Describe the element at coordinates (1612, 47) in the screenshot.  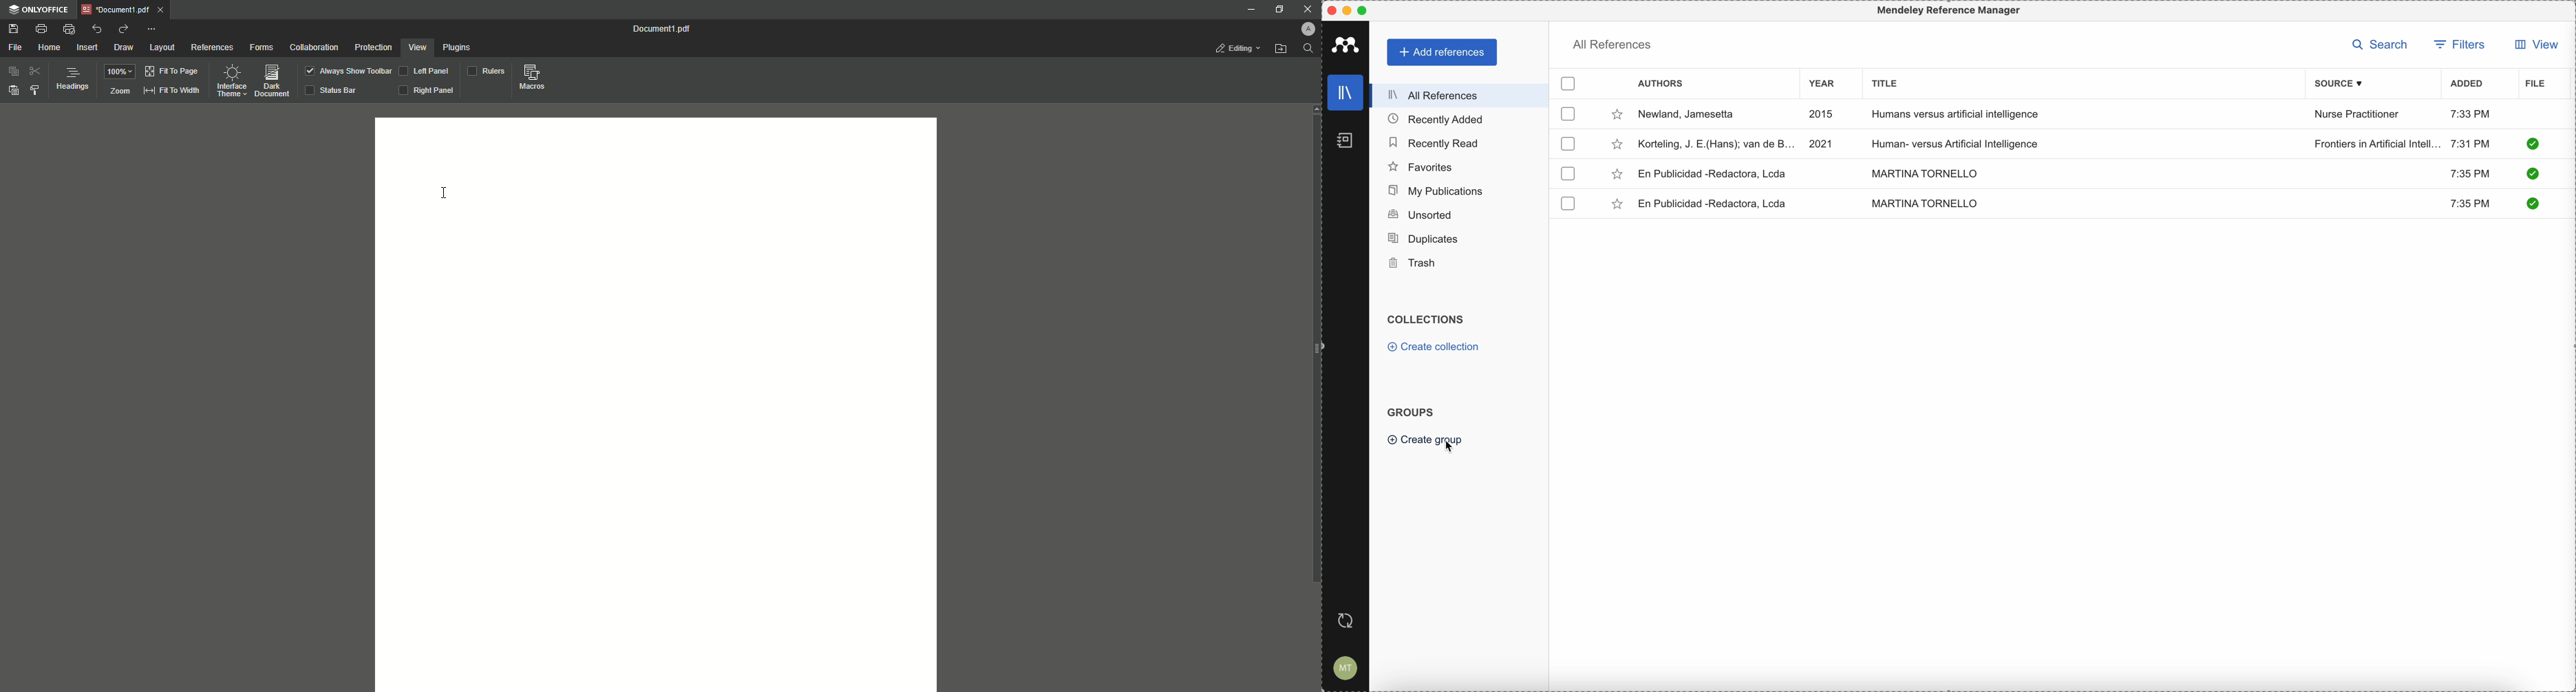
I see `all references` at that location.